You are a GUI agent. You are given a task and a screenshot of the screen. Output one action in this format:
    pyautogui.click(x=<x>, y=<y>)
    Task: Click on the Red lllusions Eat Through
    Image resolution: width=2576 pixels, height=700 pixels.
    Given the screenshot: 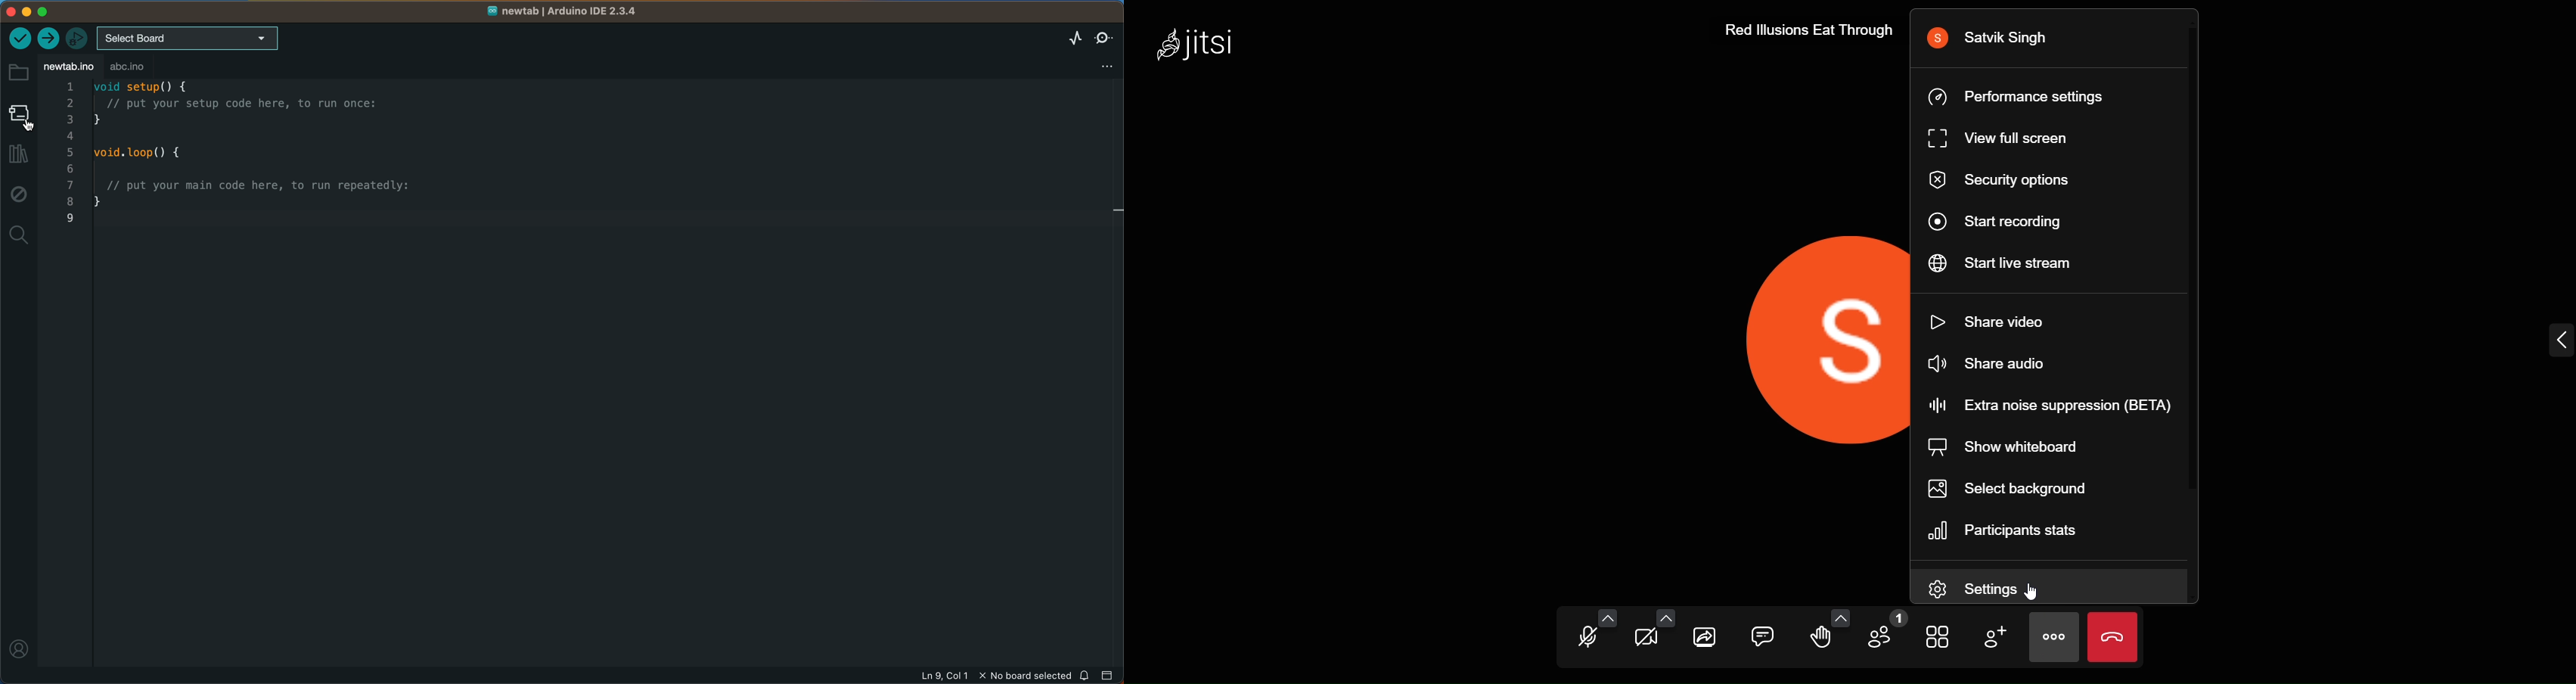 What is the action you would take?
    pyautogui.click(x=1808, y=31)
    